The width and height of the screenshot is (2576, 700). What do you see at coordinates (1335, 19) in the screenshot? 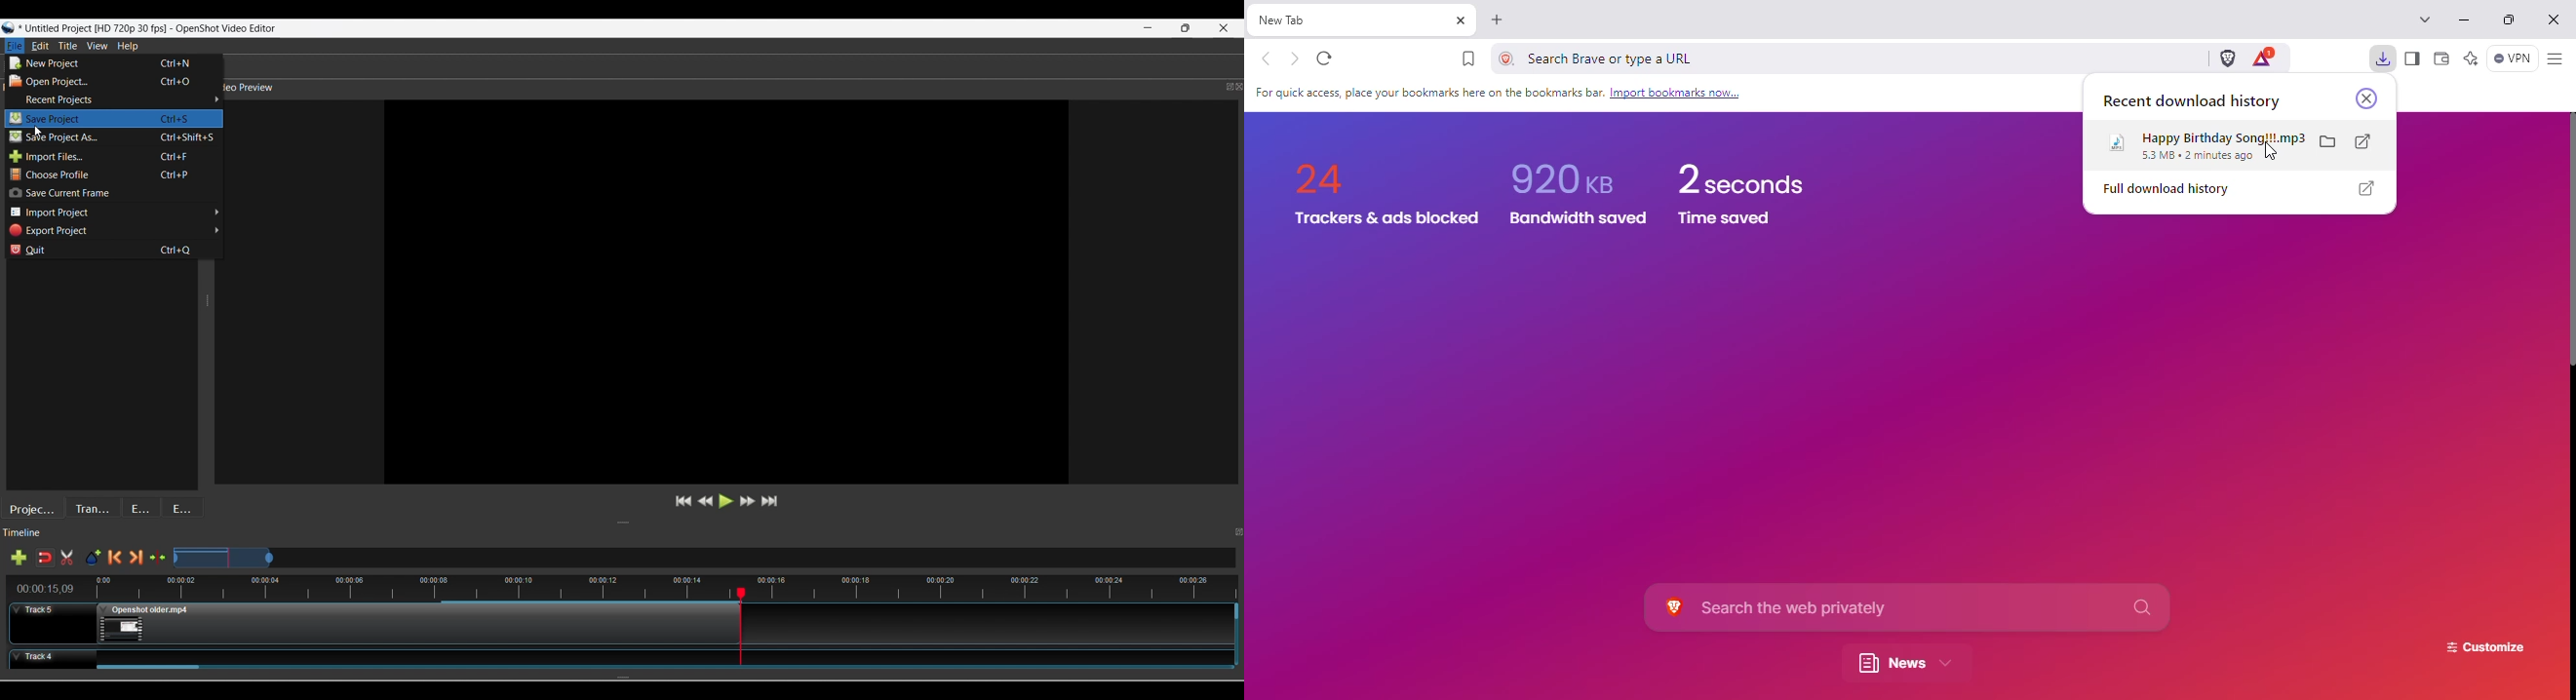
I see `new tab` at bounding box center [1335, 19].